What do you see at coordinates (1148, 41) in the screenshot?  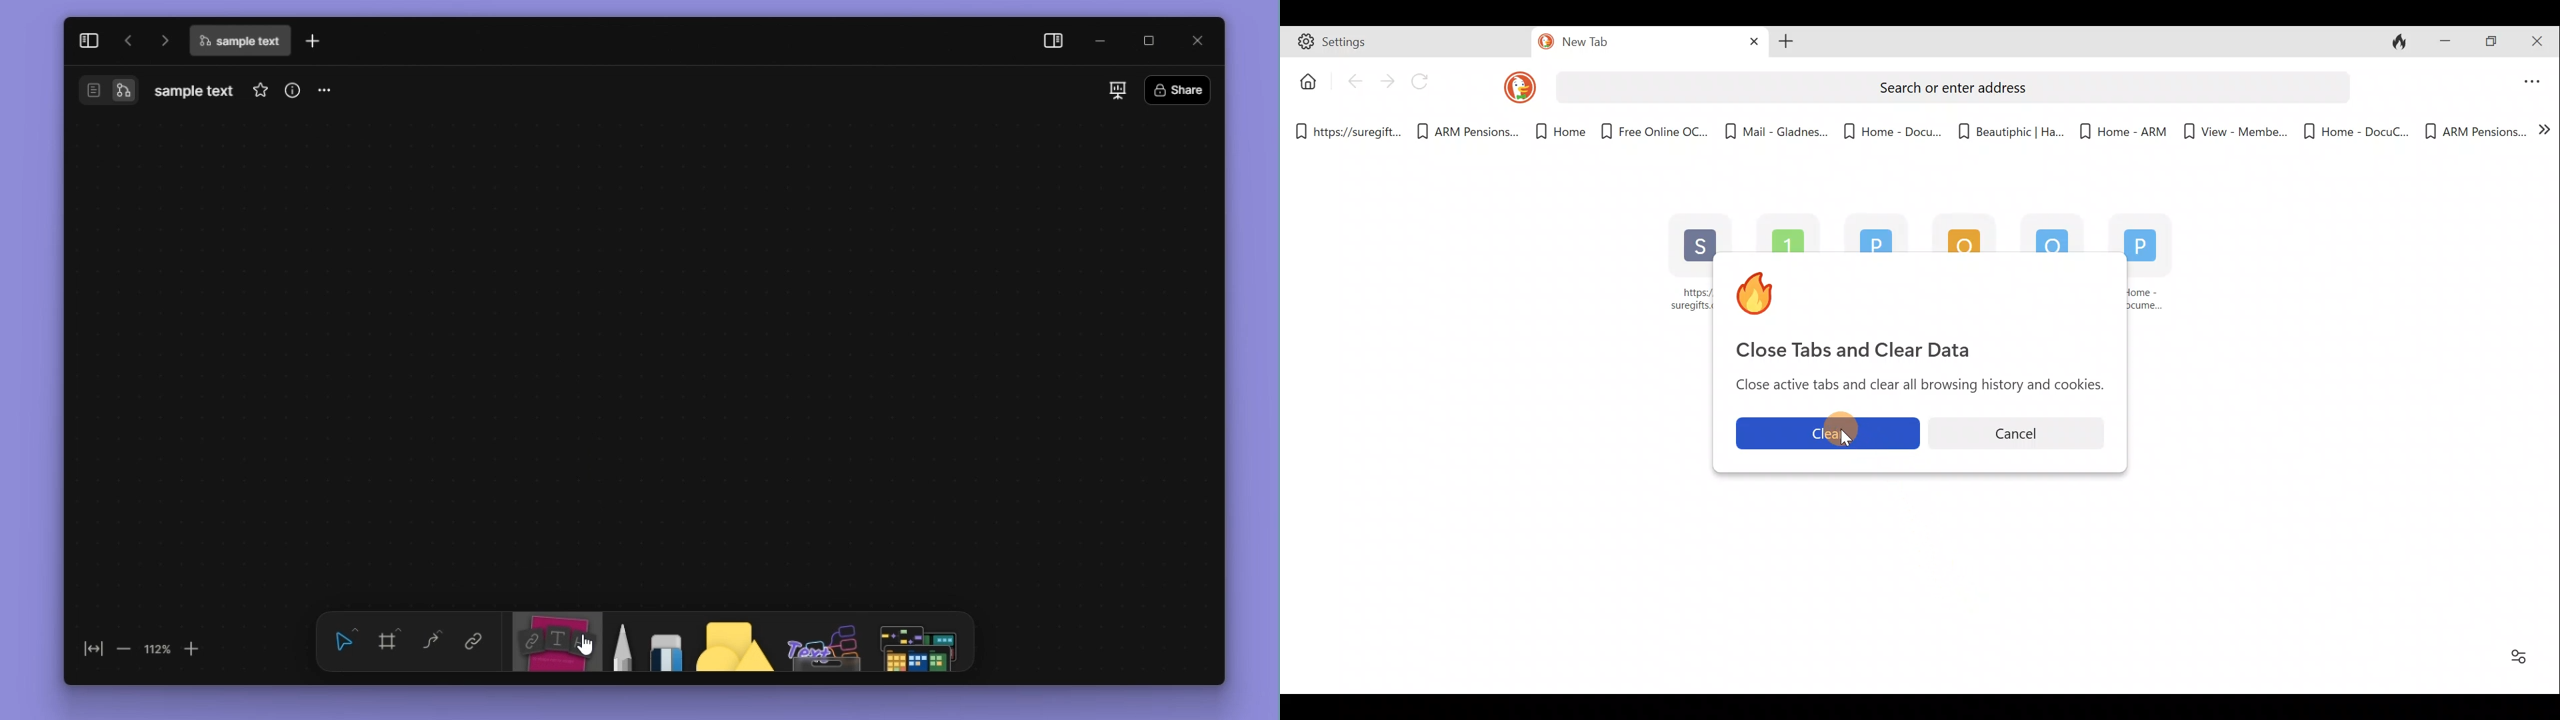 I see `maximize` at bounding box center [1148, 41].